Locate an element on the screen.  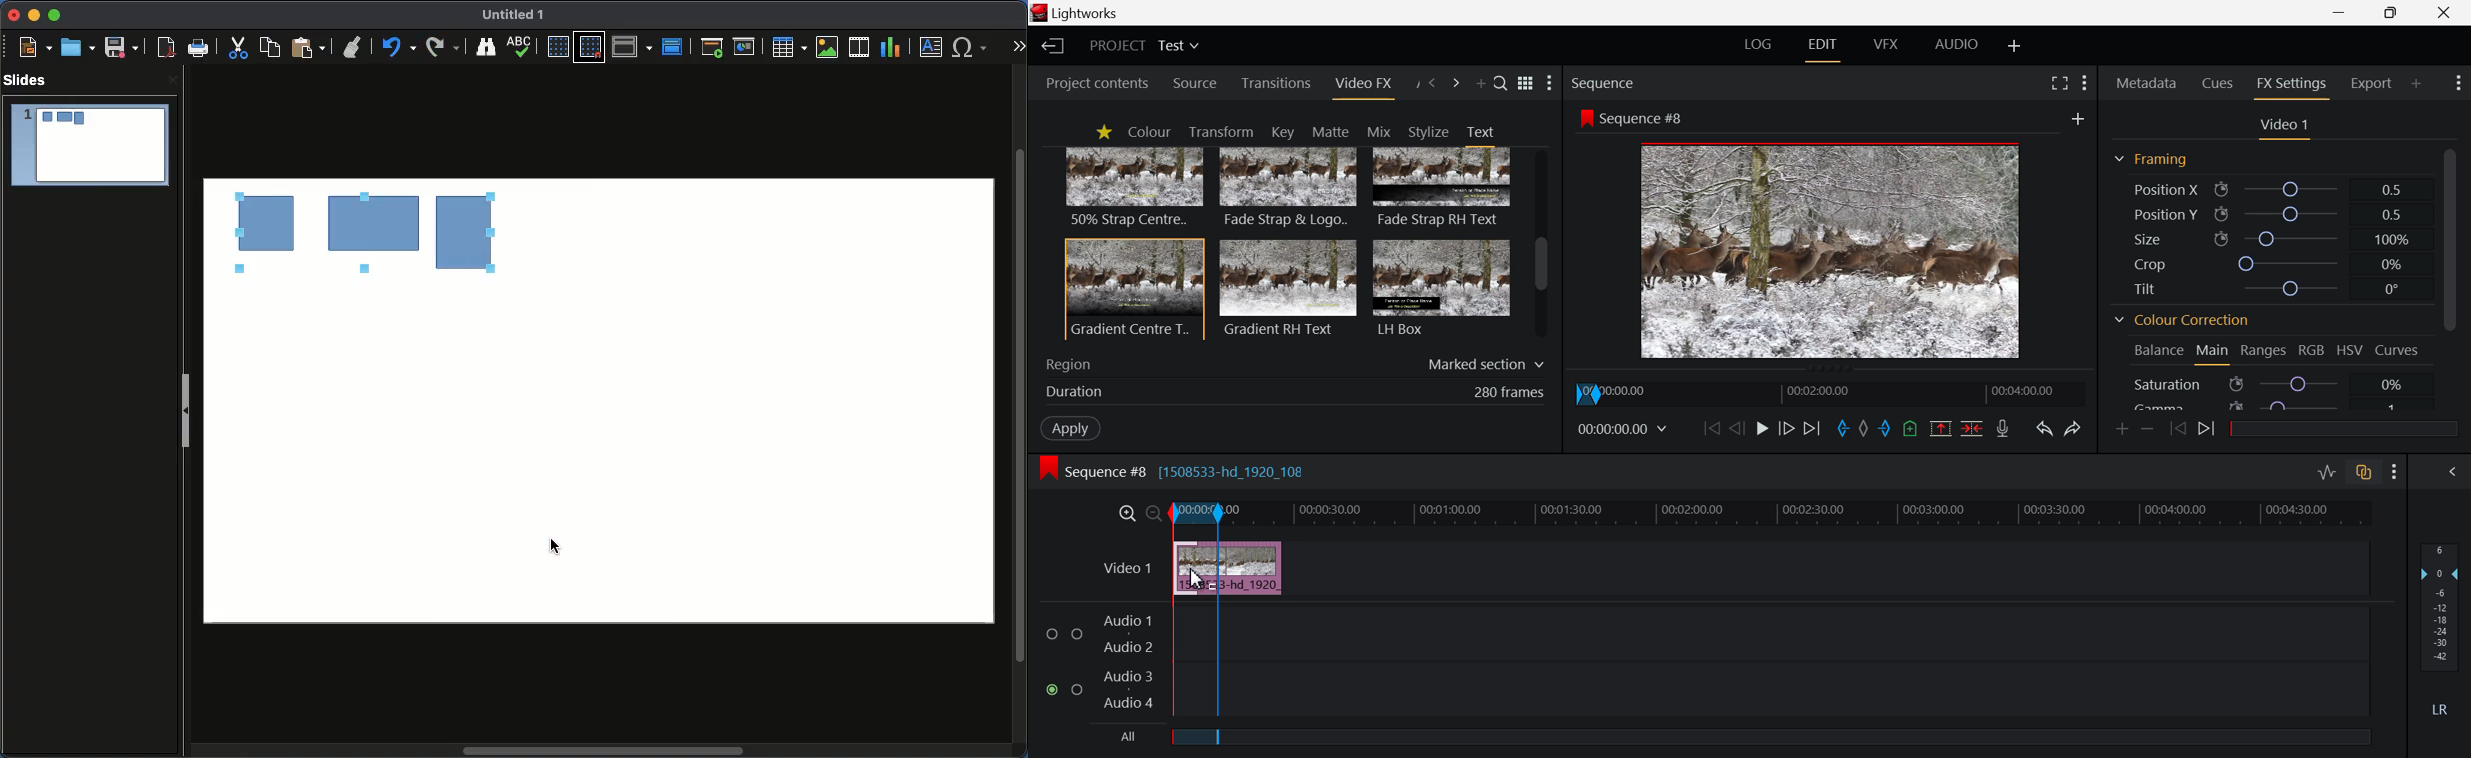
Name is located at coordinates (518, 16).